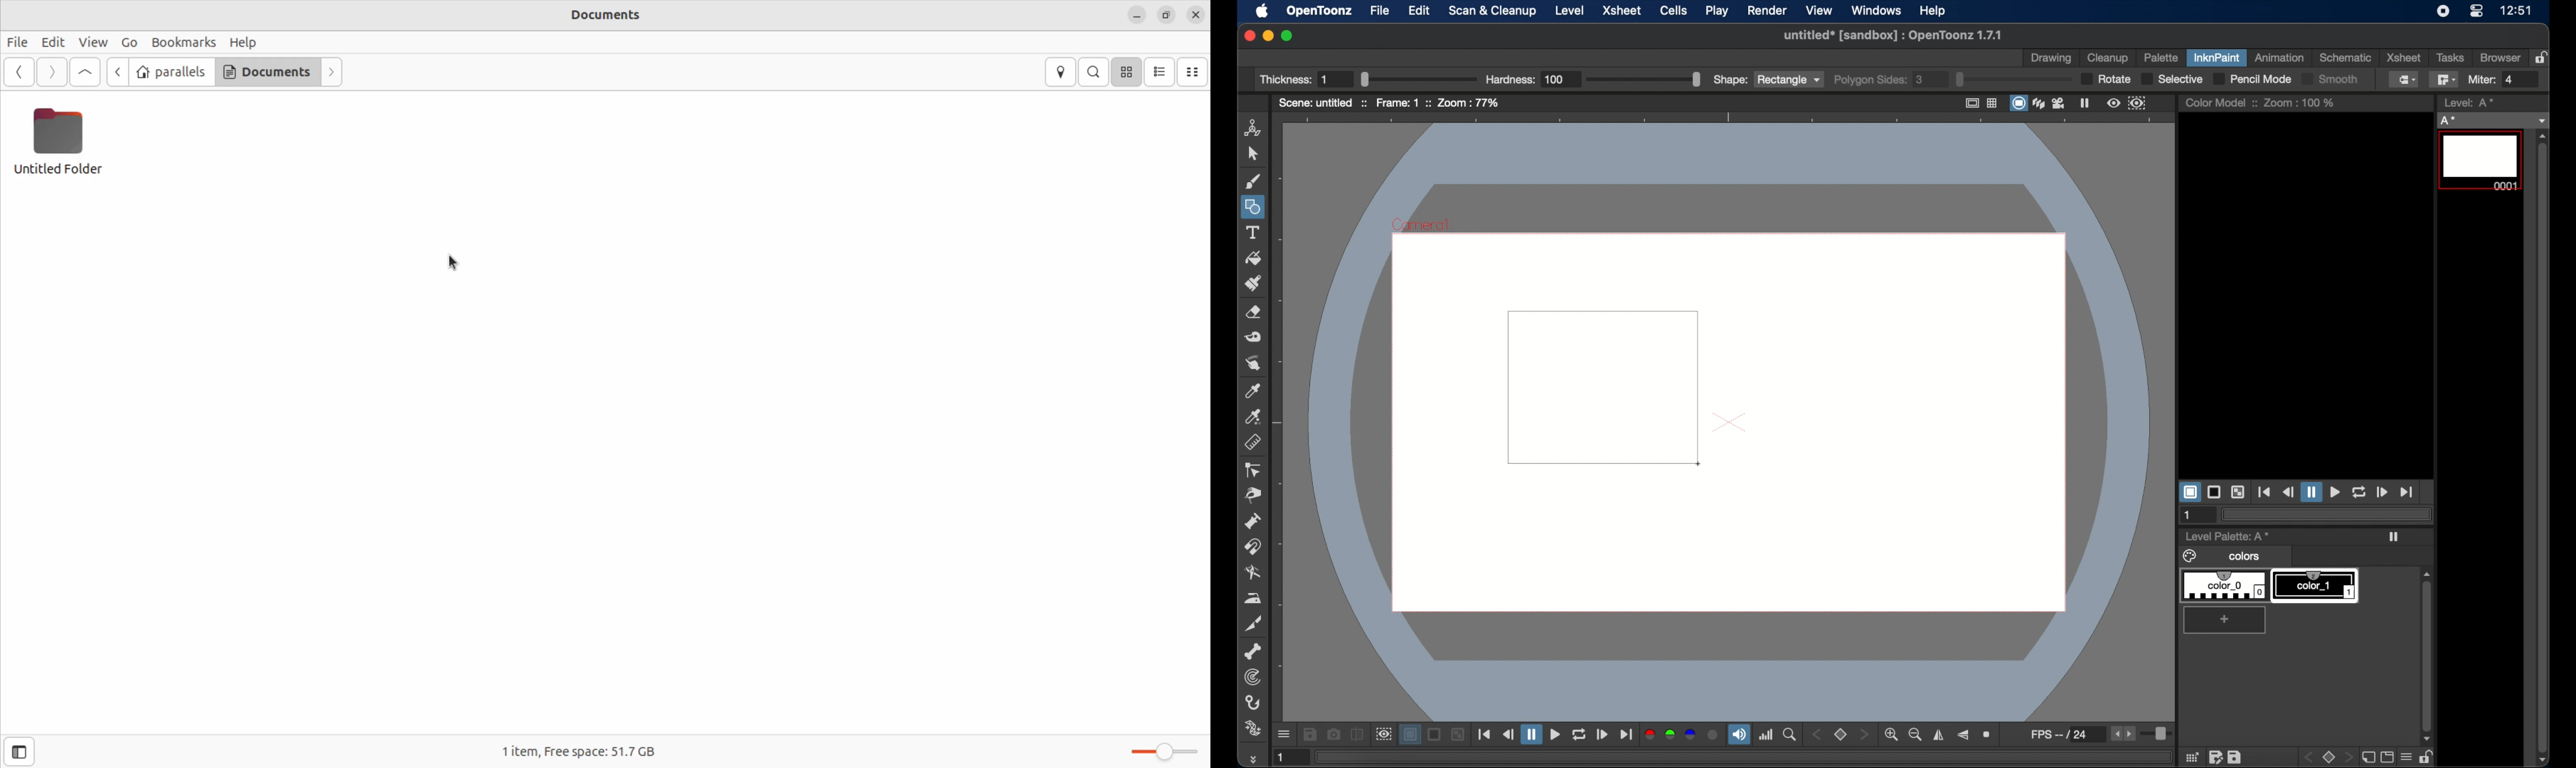 The height and width of the screenshot is (784, 2576). I want to click on blue channel, so click(1690, 734).